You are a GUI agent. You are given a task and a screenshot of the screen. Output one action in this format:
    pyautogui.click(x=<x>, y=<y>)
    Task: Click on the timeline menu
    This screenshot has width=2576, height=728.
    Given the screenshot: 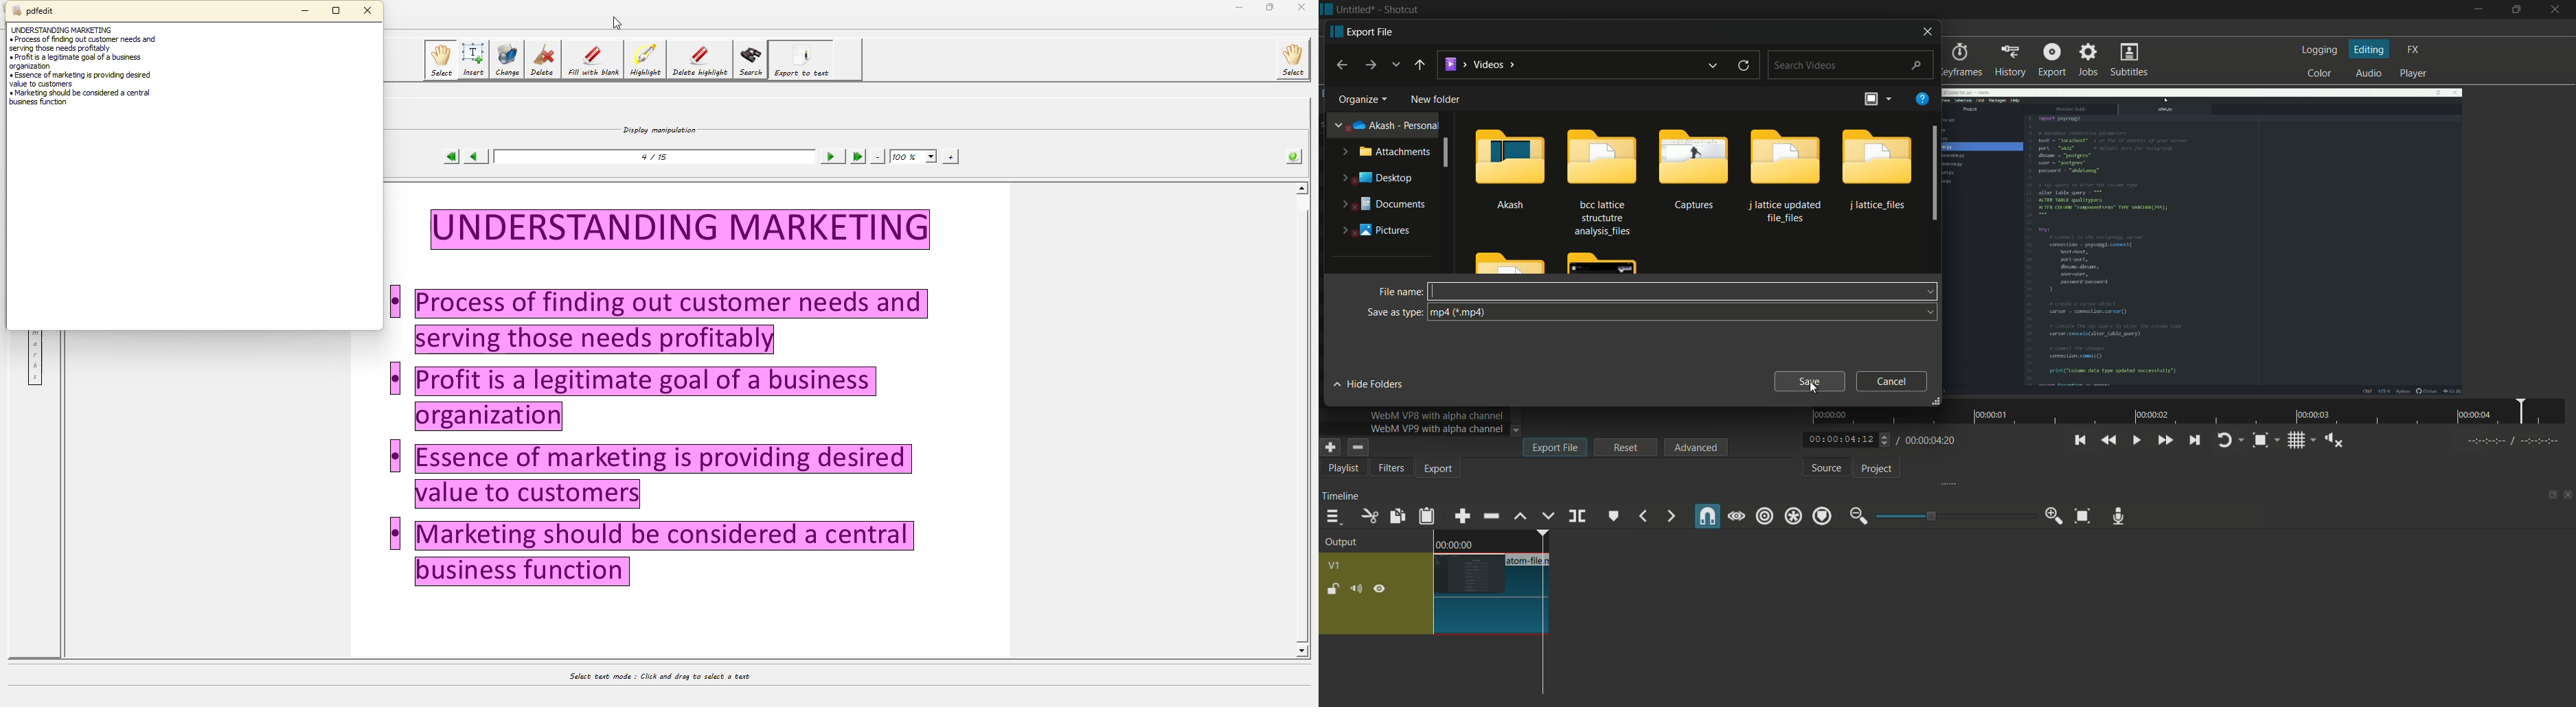 What is the action you would take?
    pyautogui.click(x=1333, y=517)
    